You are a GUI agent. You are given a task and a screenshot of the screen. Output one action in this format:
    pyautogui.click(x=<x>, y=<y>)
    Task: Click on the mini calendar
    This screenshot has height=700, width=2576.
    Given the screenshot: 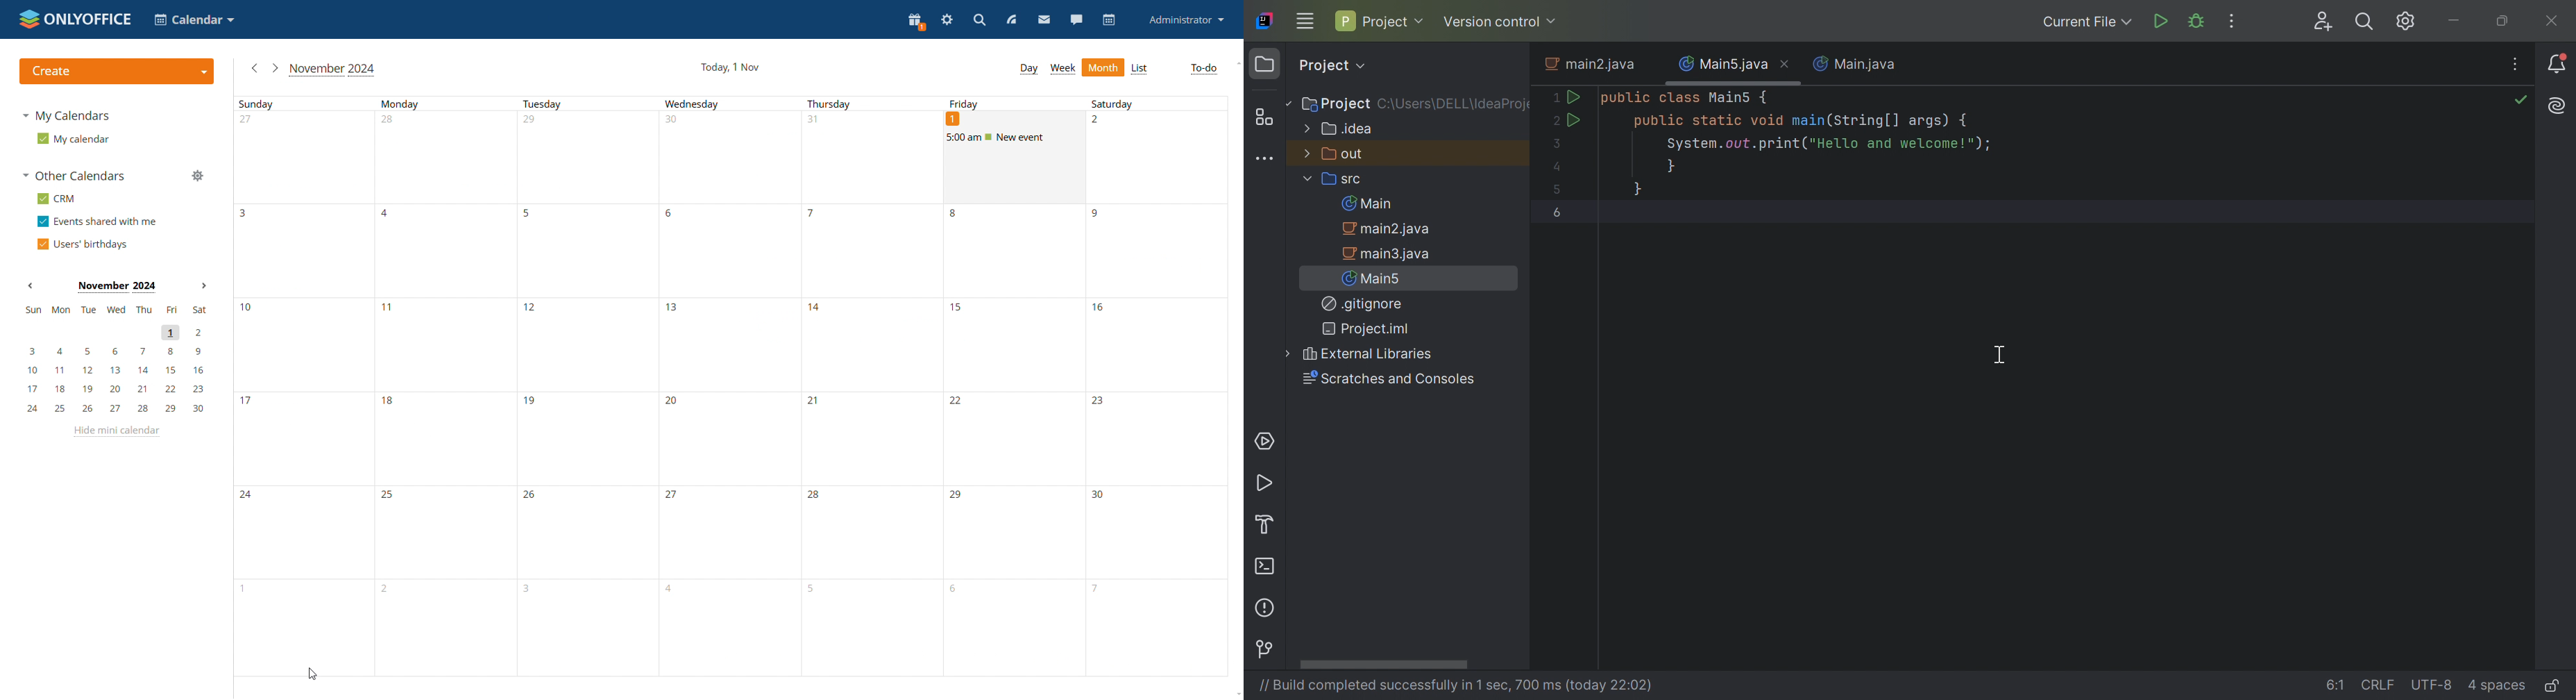 What is the action you would take?
    pyautogui.click(x=115, y=359)
    